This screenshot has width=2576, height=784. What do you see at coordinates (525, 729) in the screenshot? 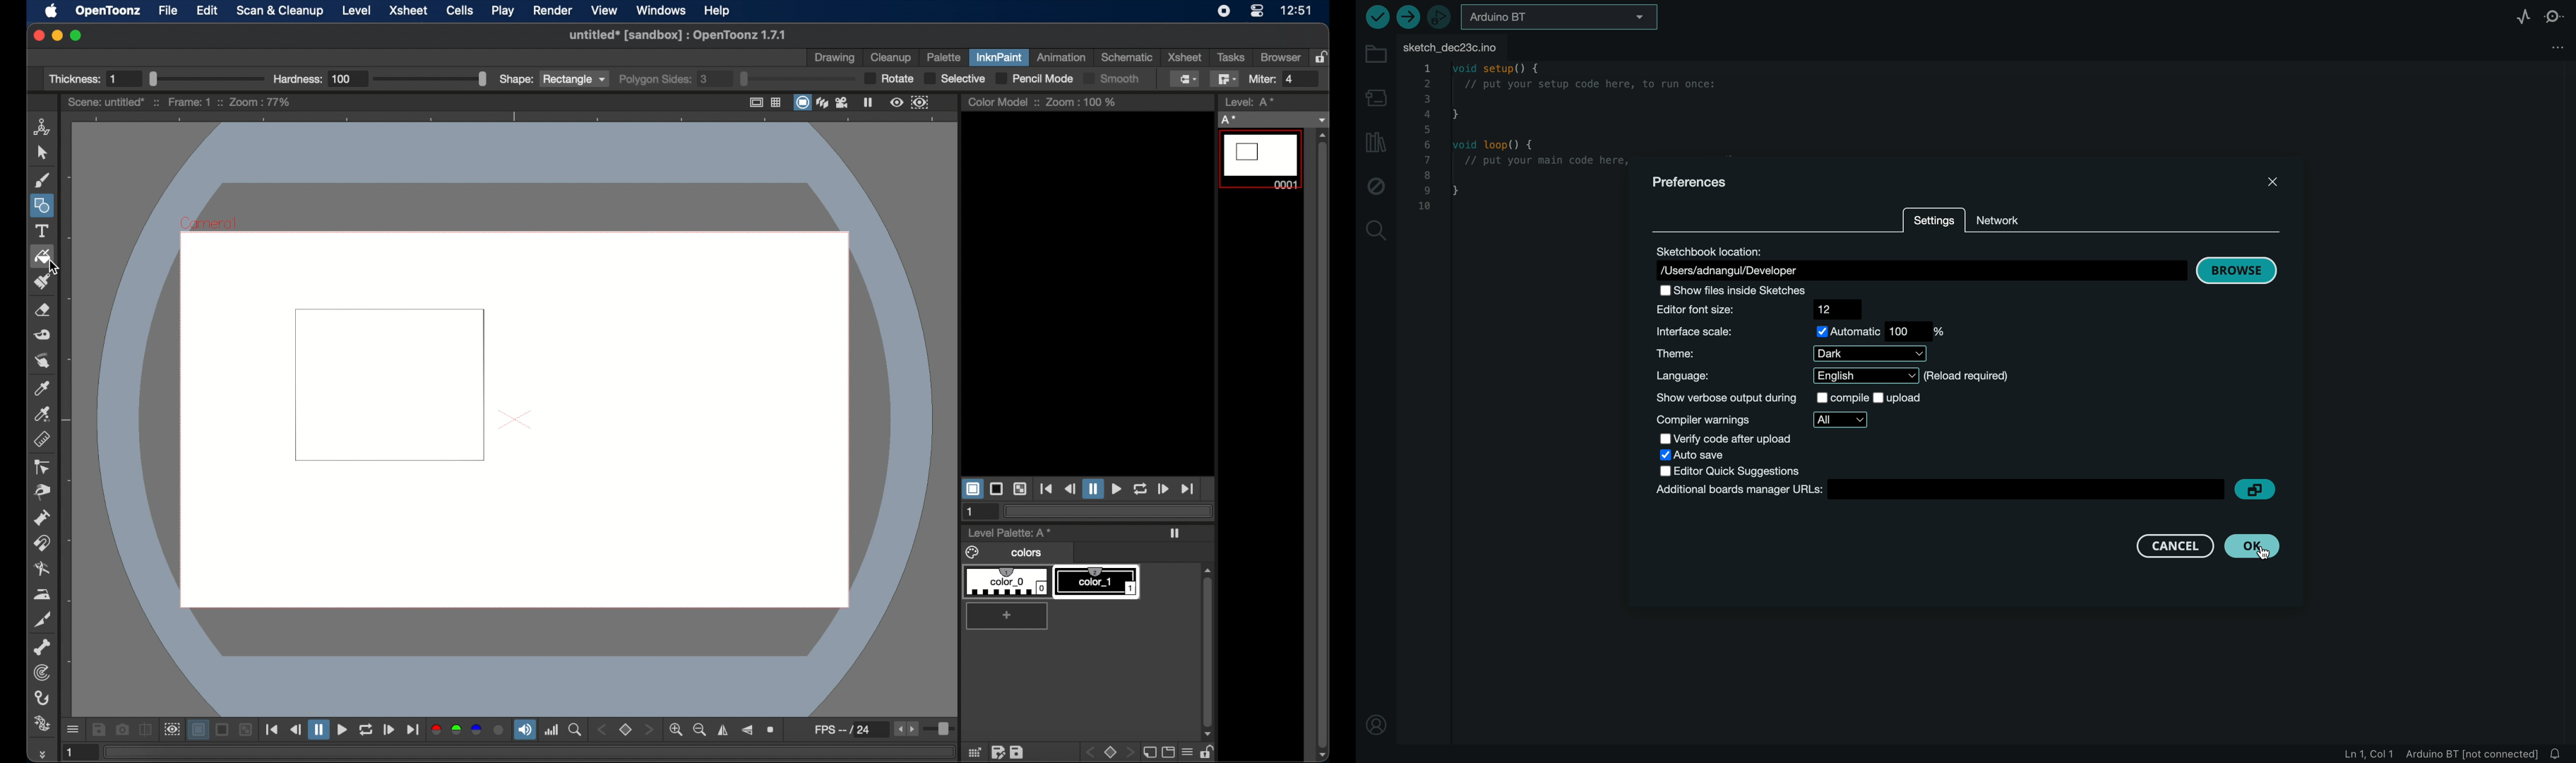
I see `volume` at bounding box center [525, 729].